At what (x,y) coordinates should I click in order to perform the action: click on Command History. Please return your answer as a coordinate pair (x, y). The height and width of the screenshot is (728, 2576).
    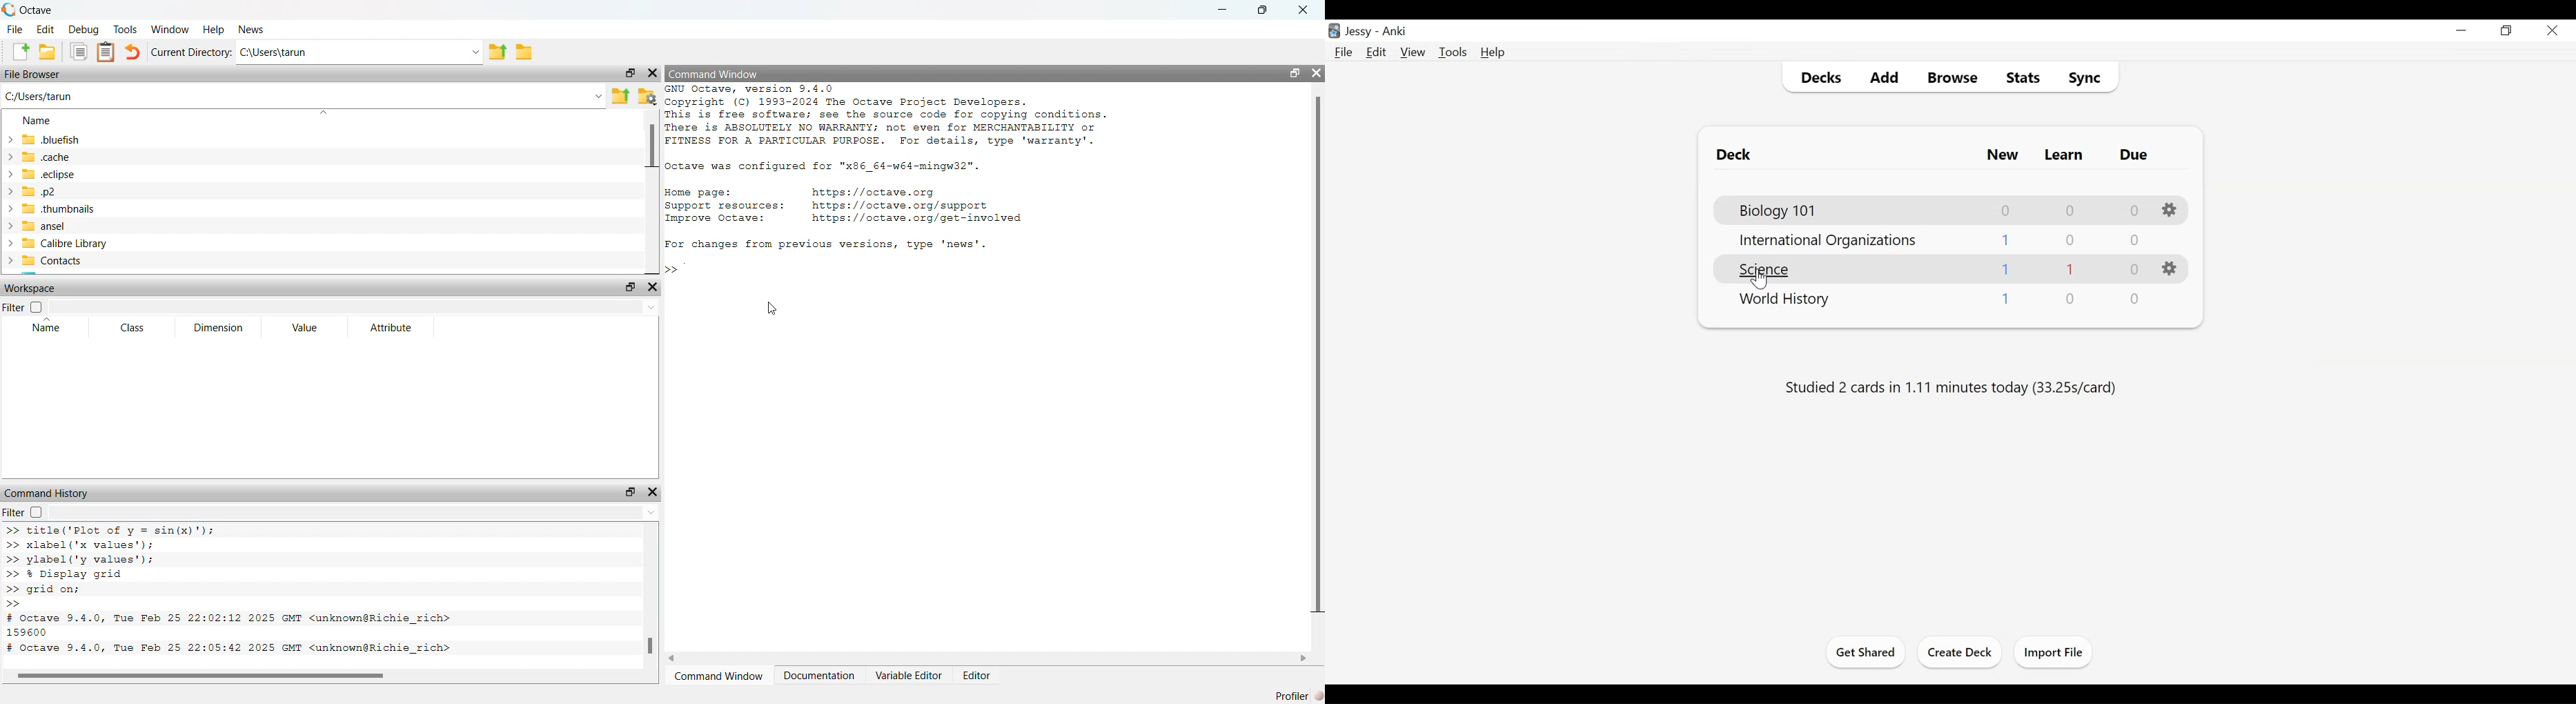
    Looking at the image, I should click on (50, 493).